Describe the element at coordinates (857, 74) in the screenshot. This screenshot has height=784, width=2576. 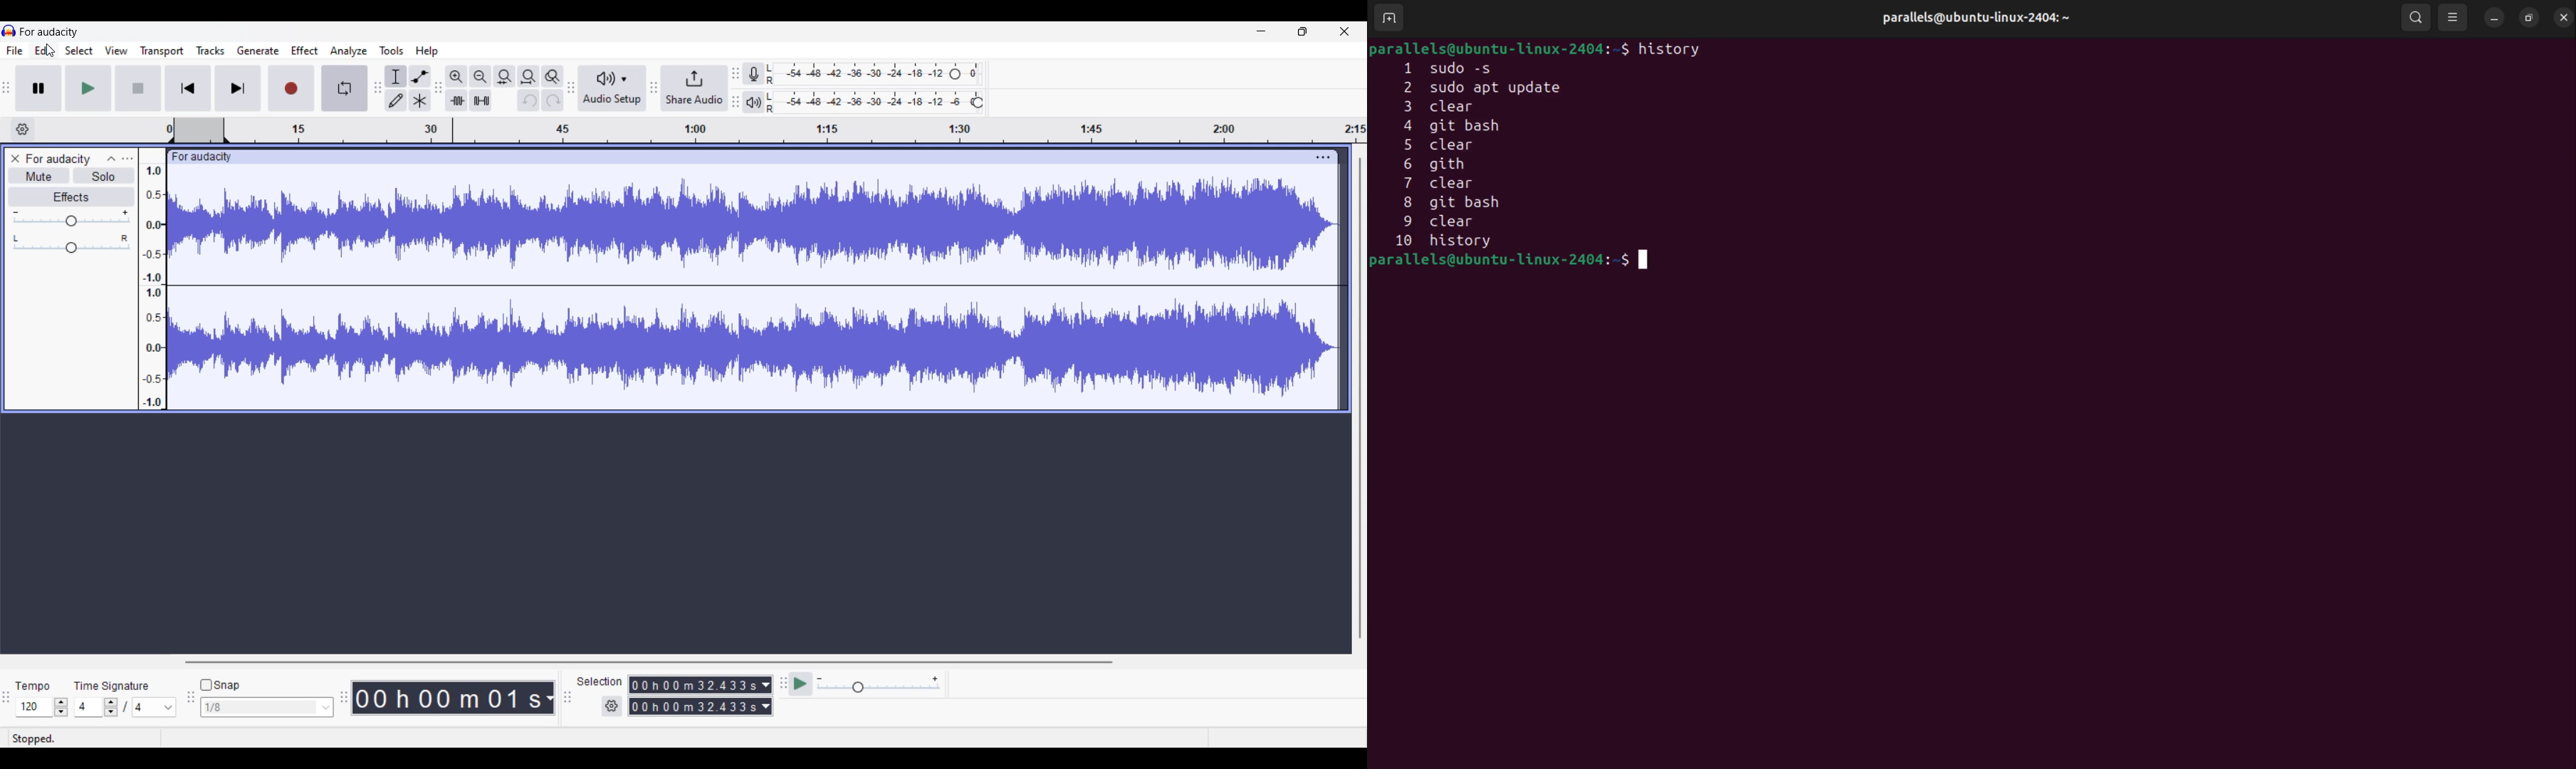
I see `Recording level` at that location.